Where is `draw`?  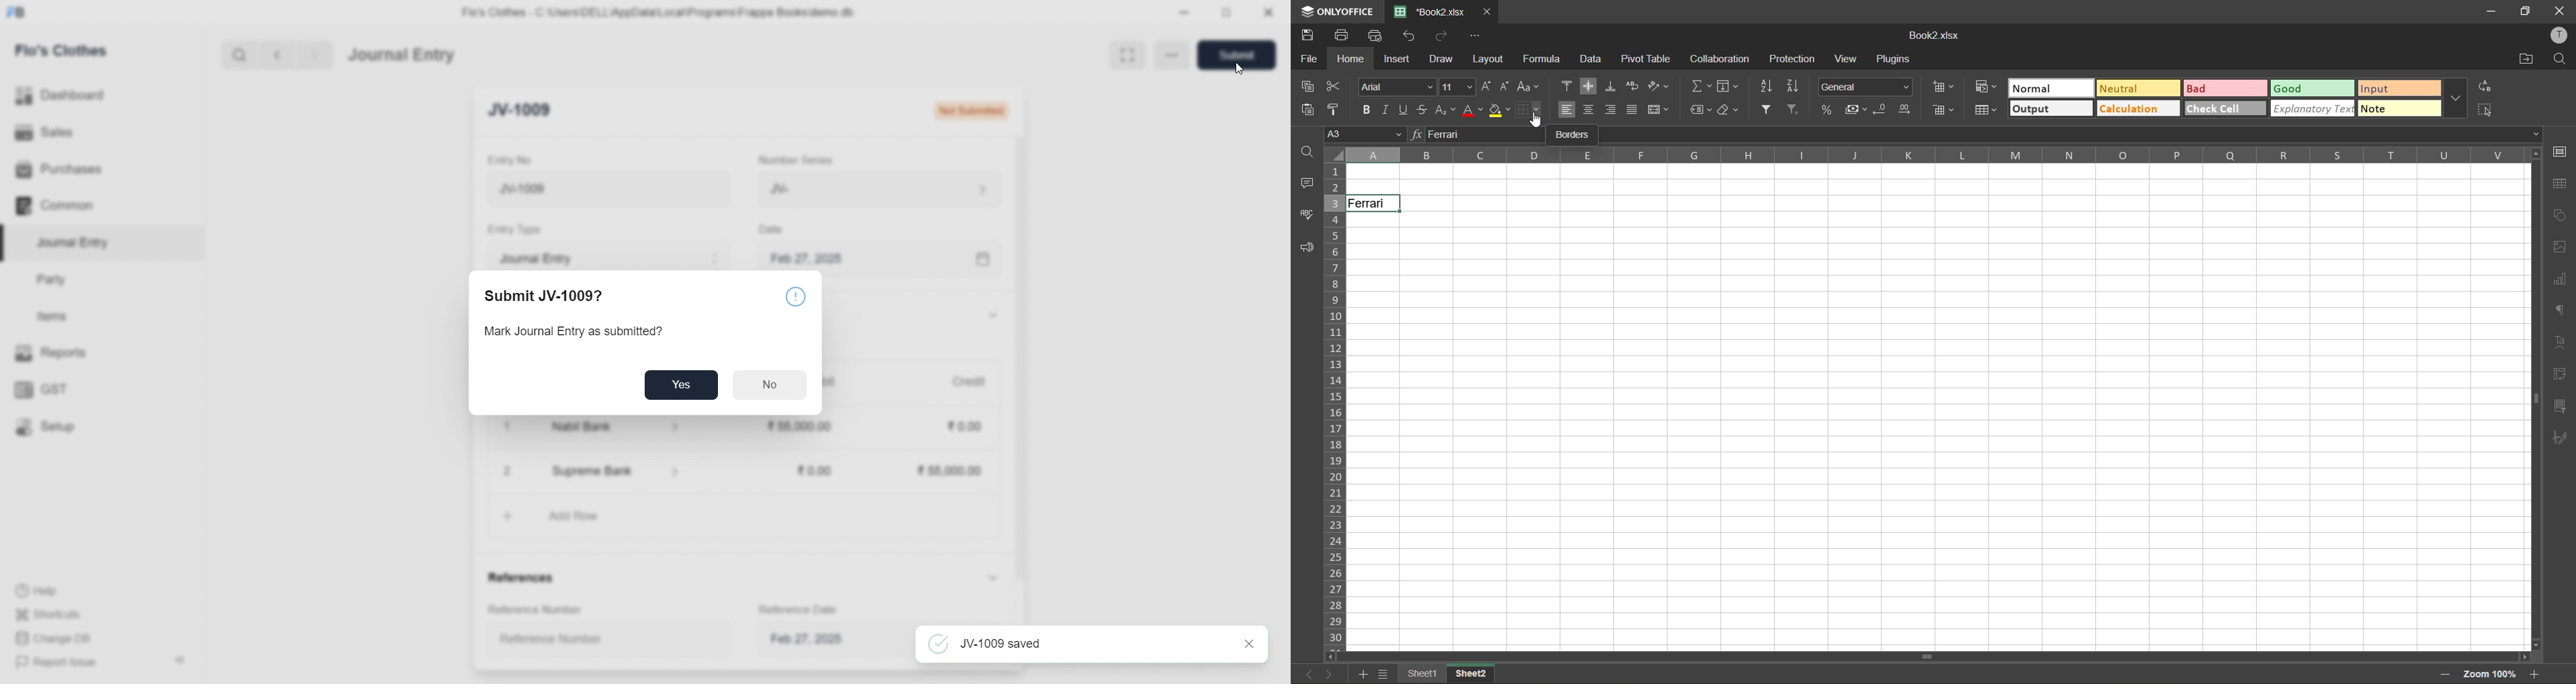
draw is located at coordinates (1441, 60).